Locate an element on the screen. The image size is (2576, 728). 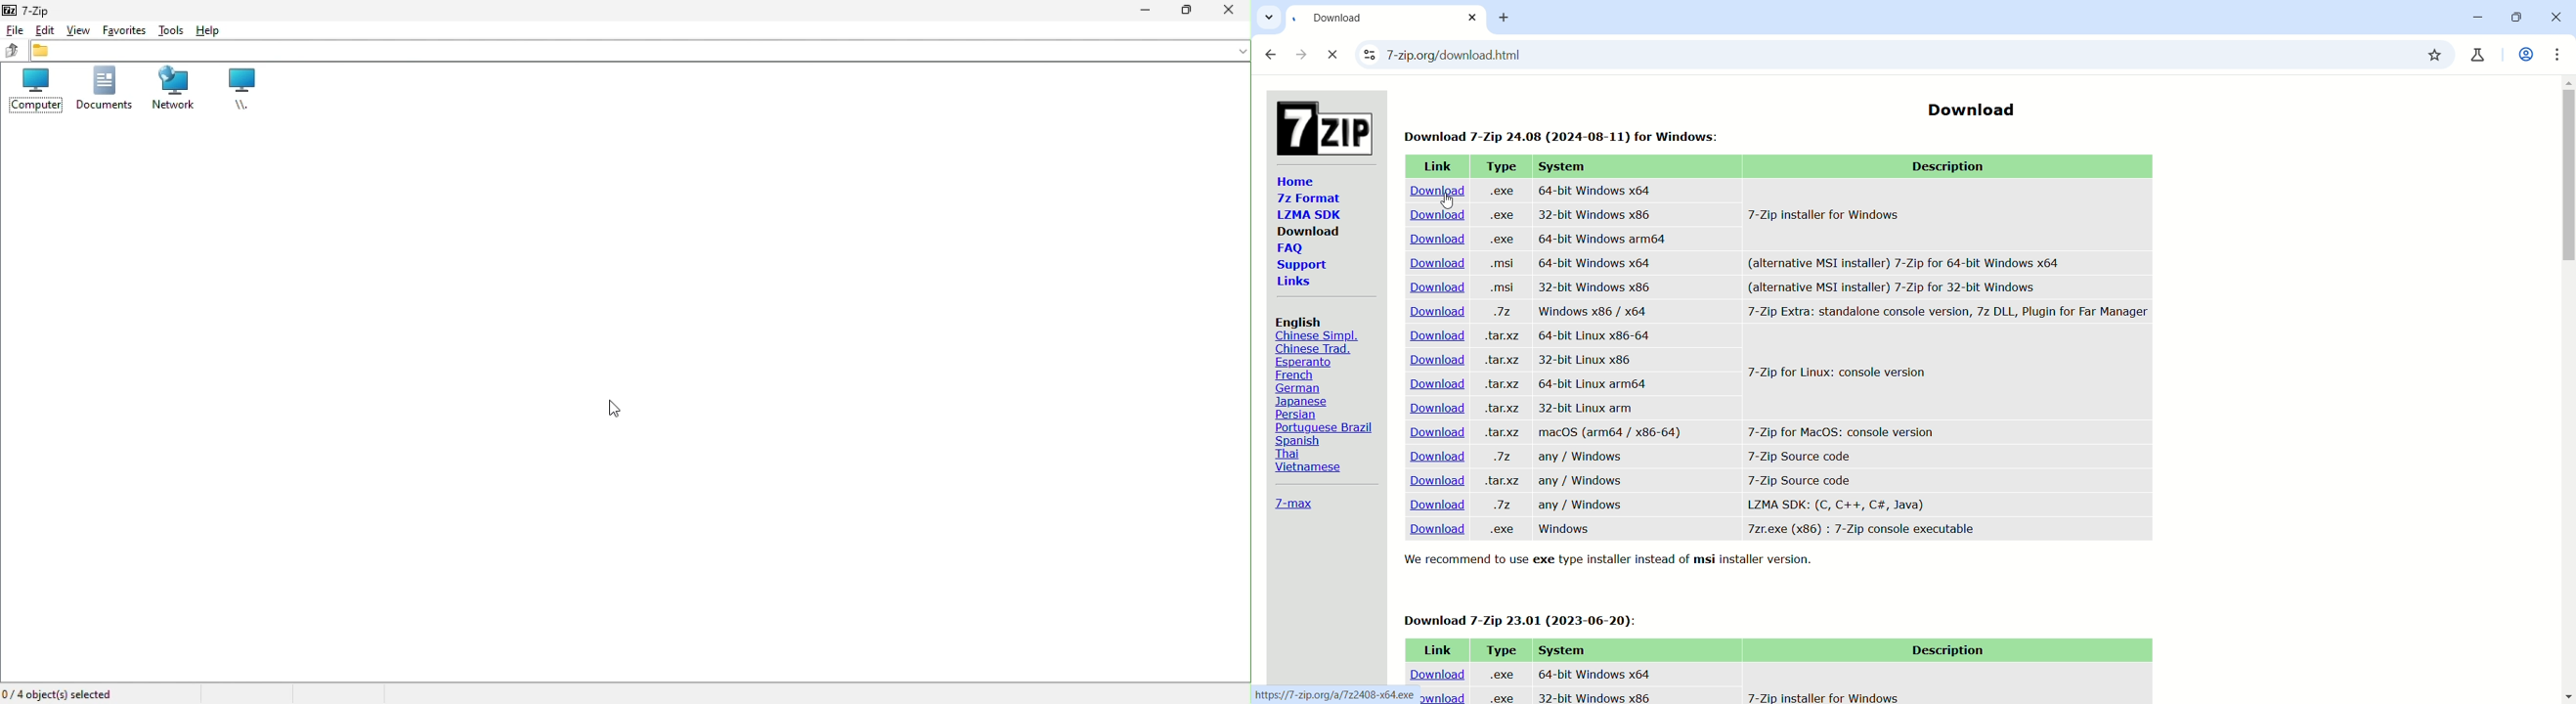
customize and control chromium is located at coordinates (2562, 54).